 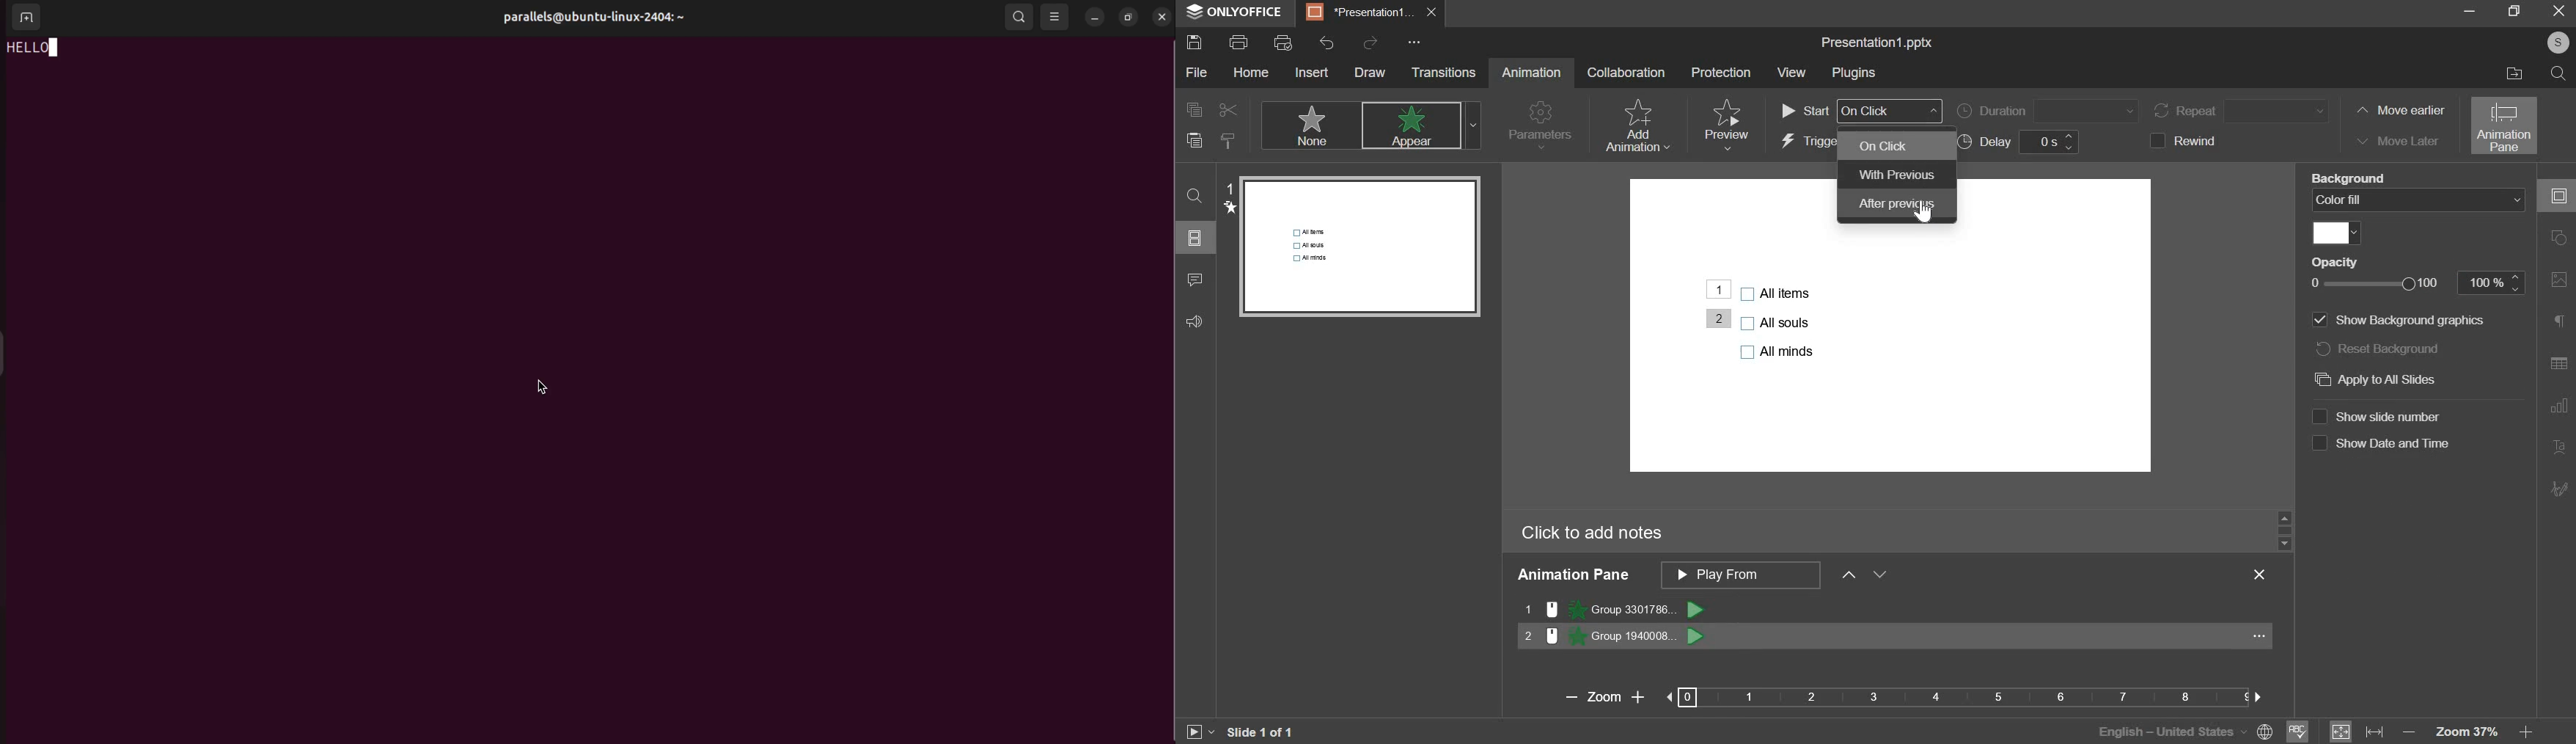 I want to click on zoom, so click(x=2478, y=732).